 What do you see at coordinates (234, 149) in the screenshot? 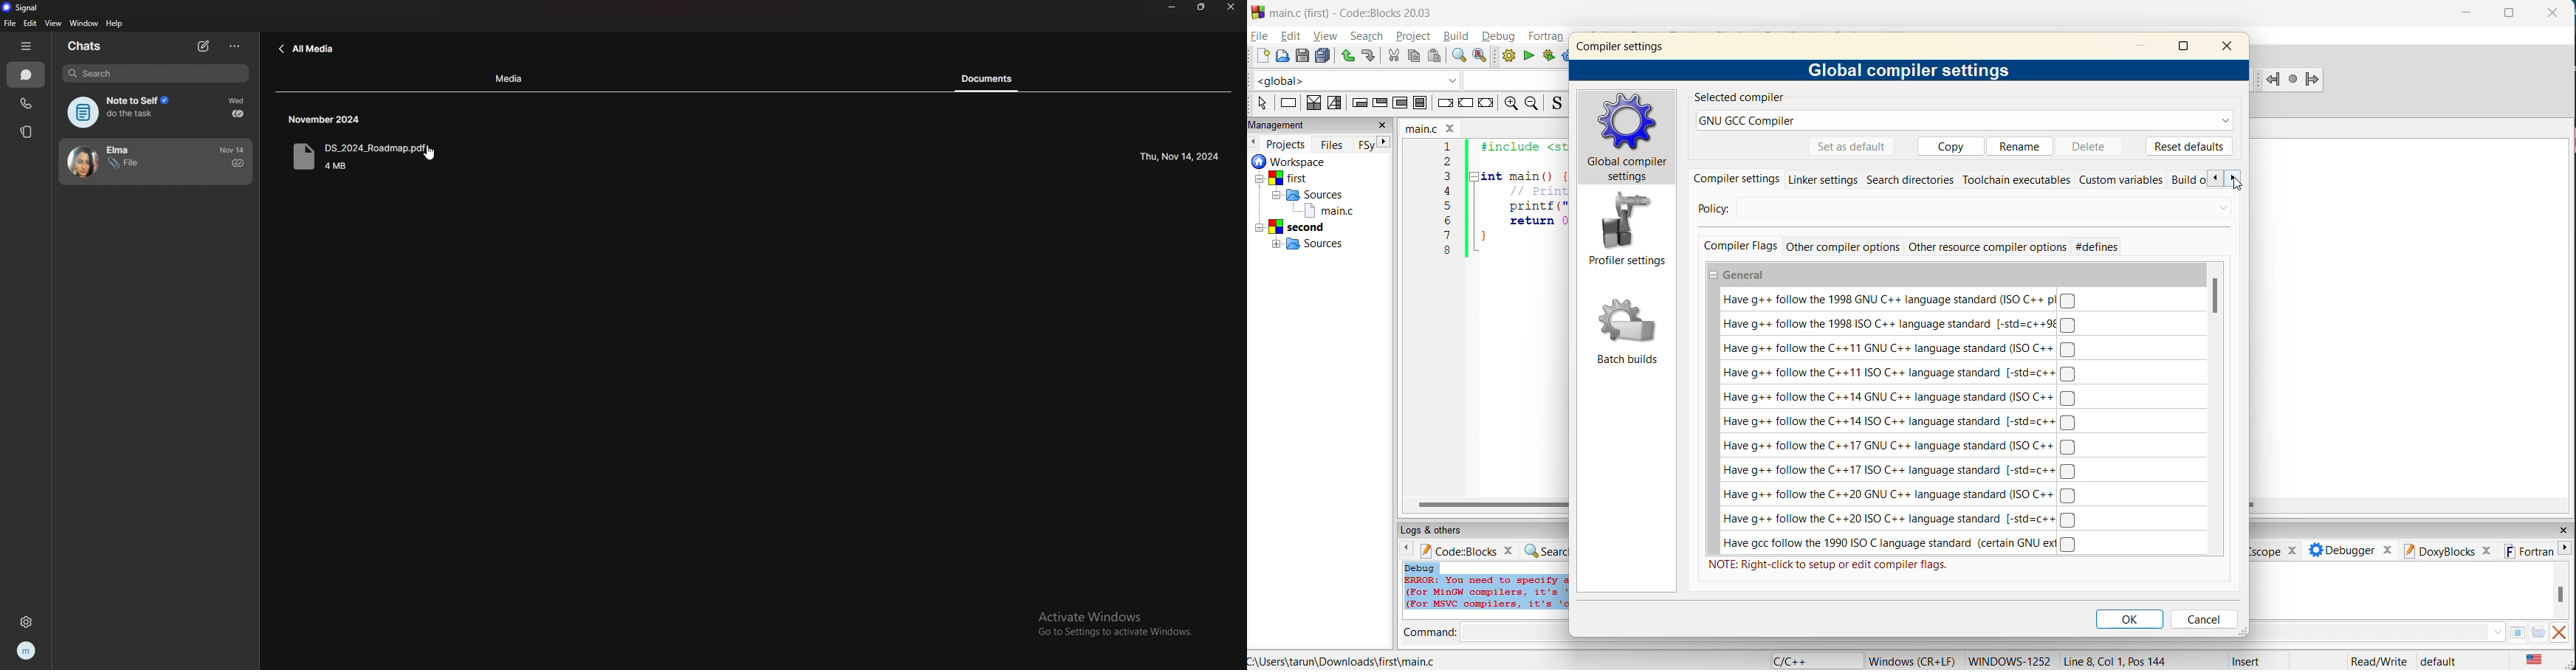
I see `time` at bounding box center [234, 149].